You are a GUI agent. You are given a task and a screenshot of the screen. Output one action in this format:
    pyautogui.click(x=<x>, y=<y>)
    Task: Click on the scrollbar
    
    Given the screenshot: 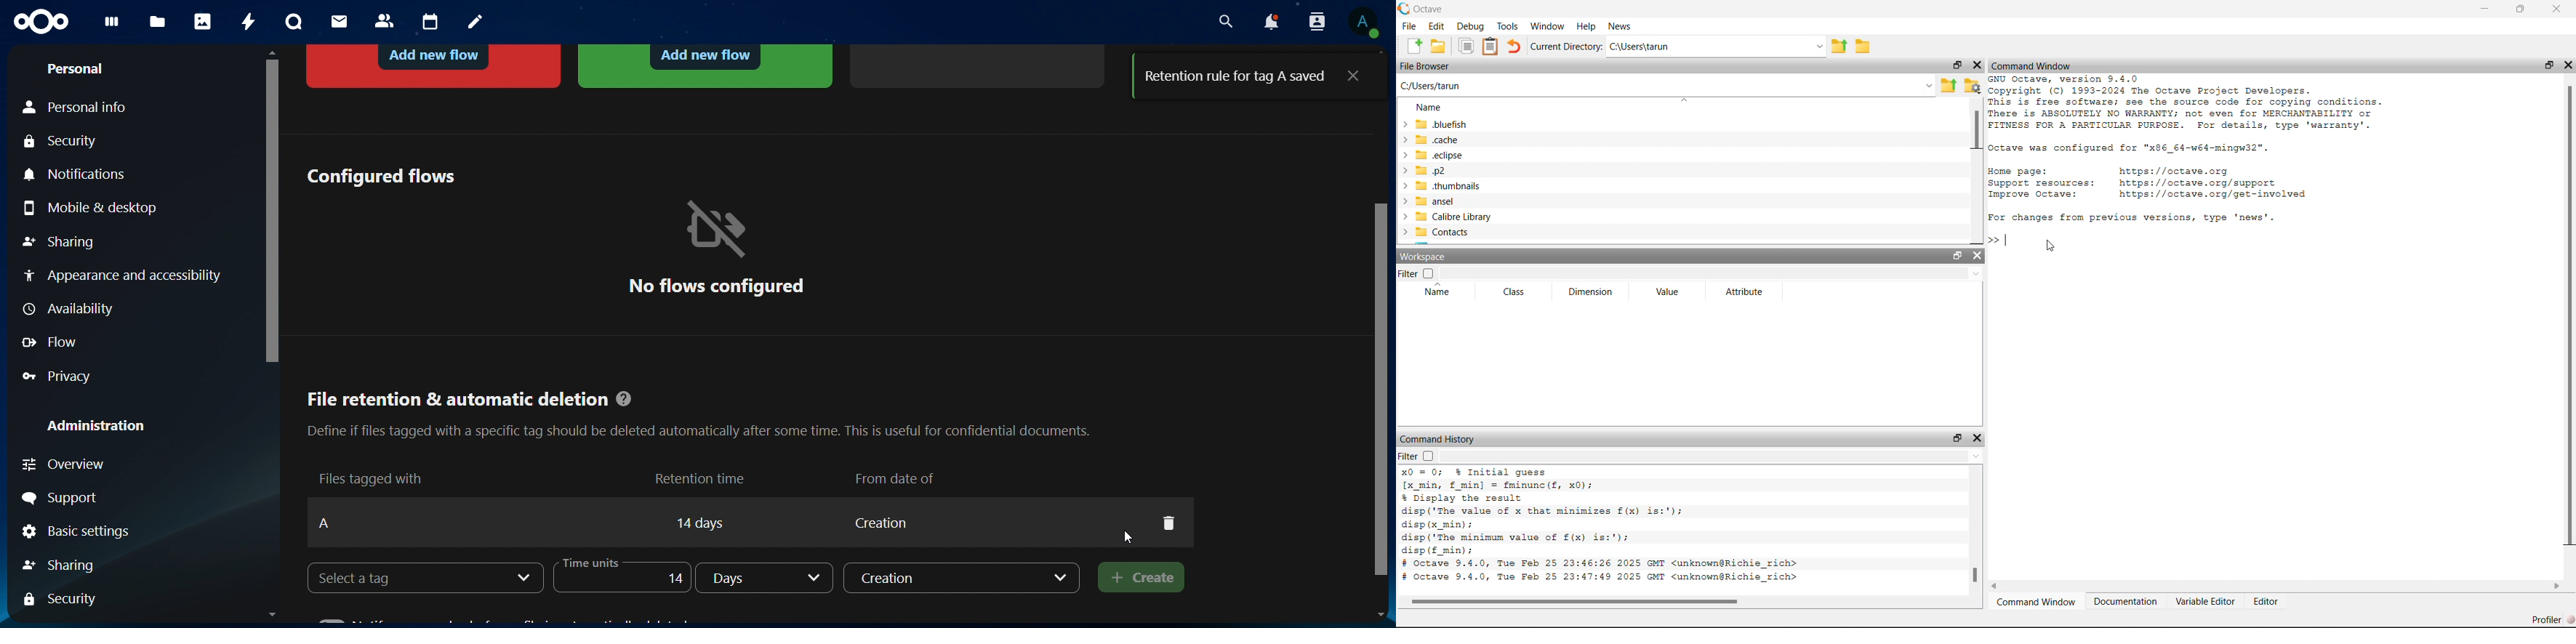 What is the action you would take?
    pyautogui.click(x=1384, y=406)
    